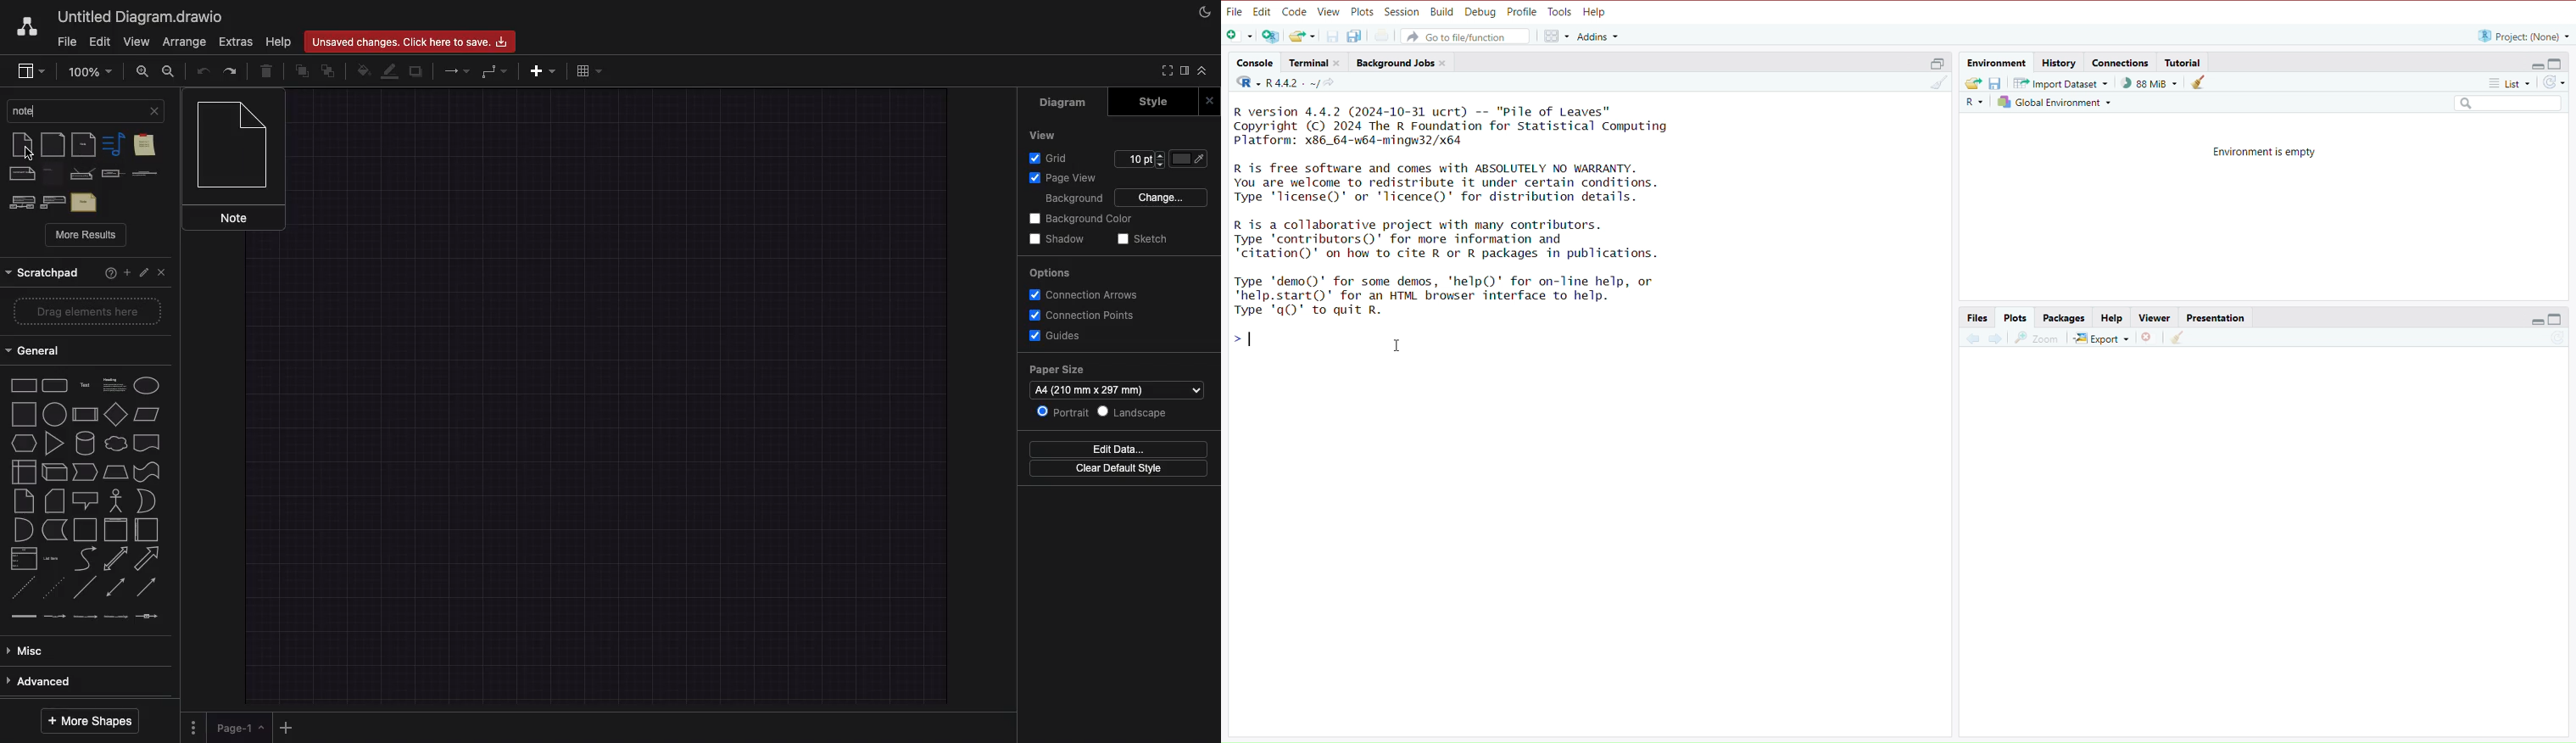  What do you see at coordinates (2537, 64) in the screenshot?
I see `Hide` at bounding box center [2537, 64].